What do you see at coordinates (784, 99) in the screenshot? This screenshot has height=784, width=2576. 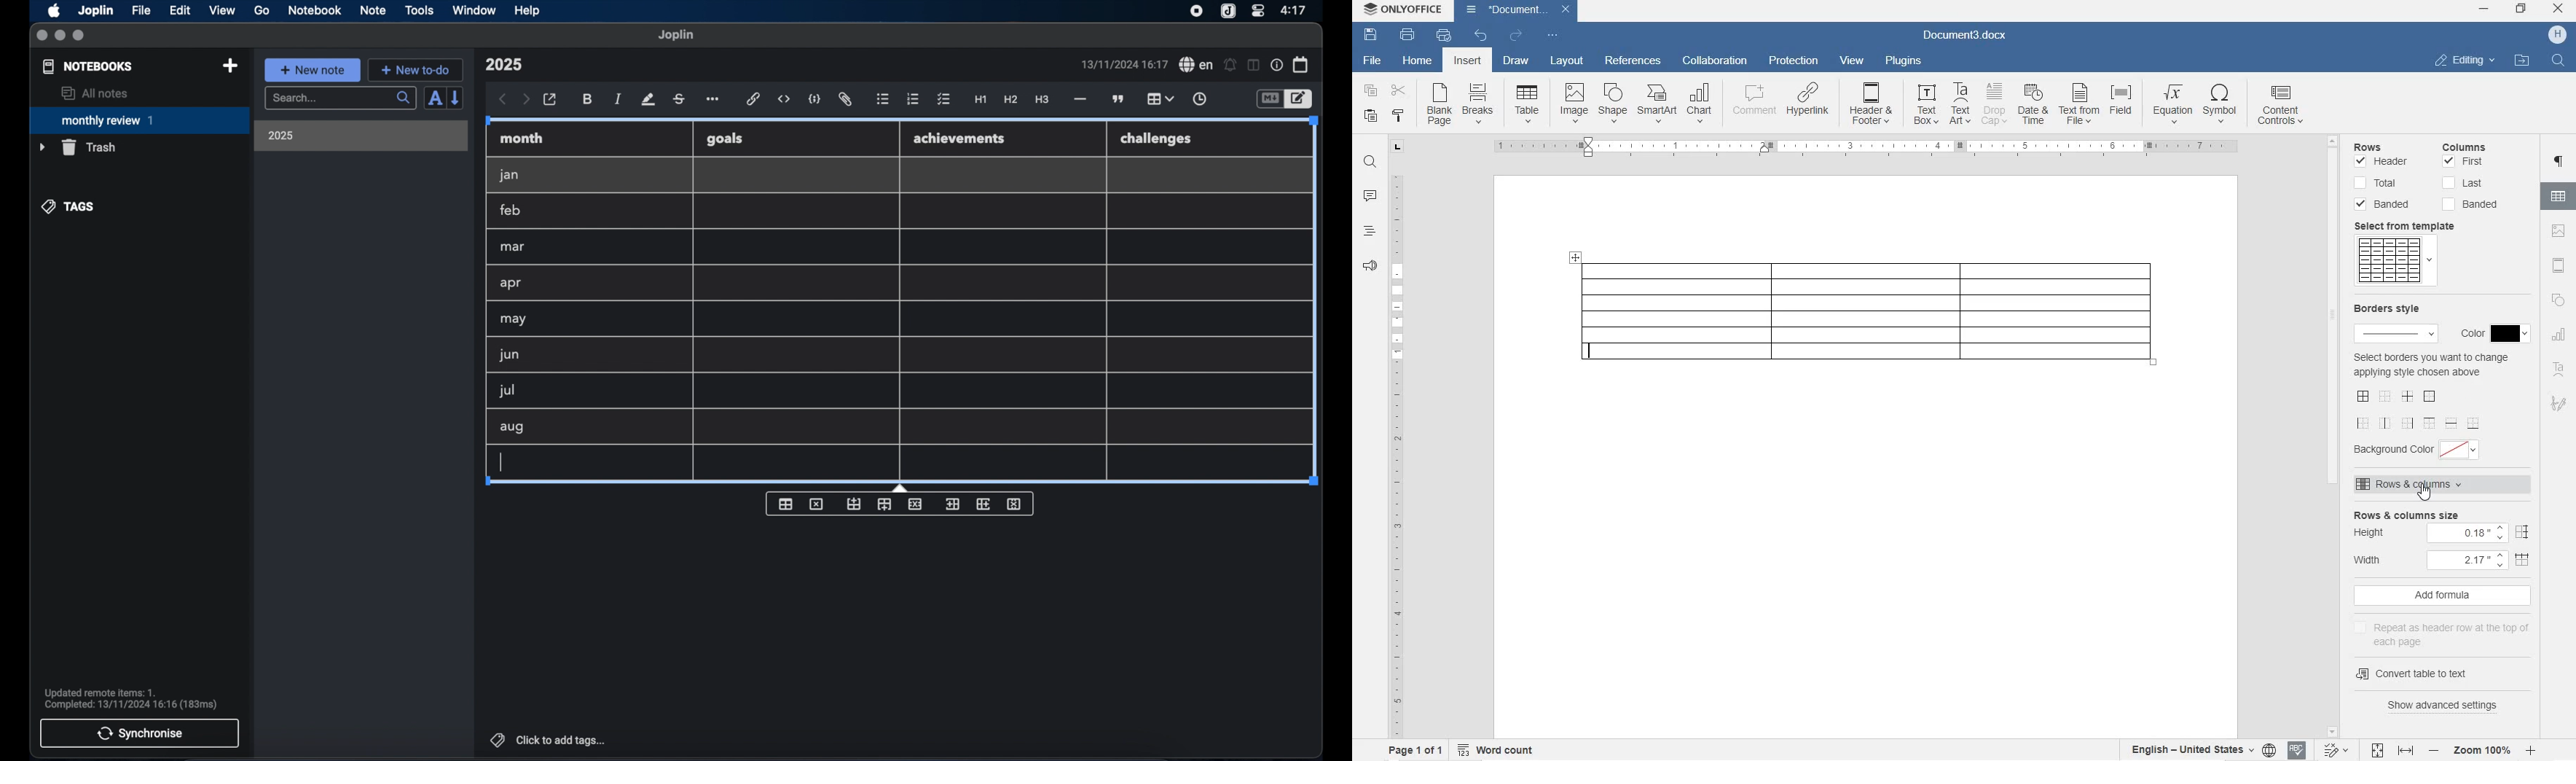 I see `inline code` at bounding box center [784, 99].